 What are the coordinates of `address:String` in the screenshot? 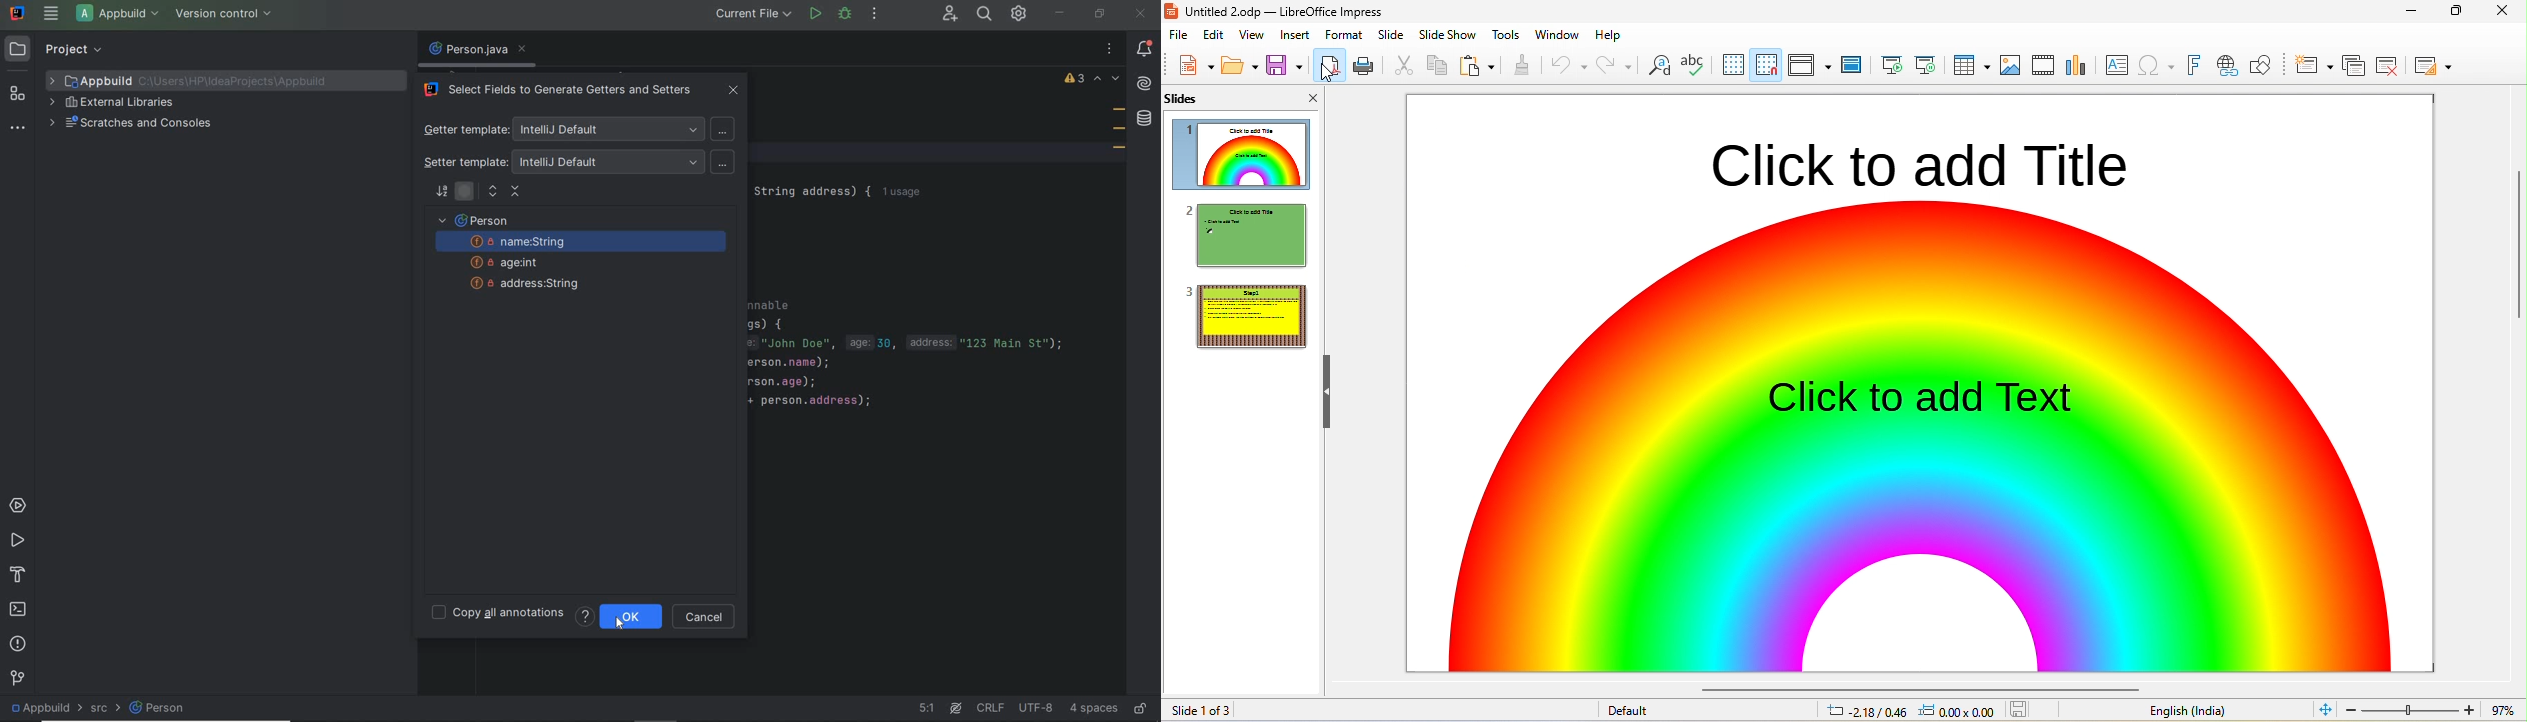 It's located at (524, 284).